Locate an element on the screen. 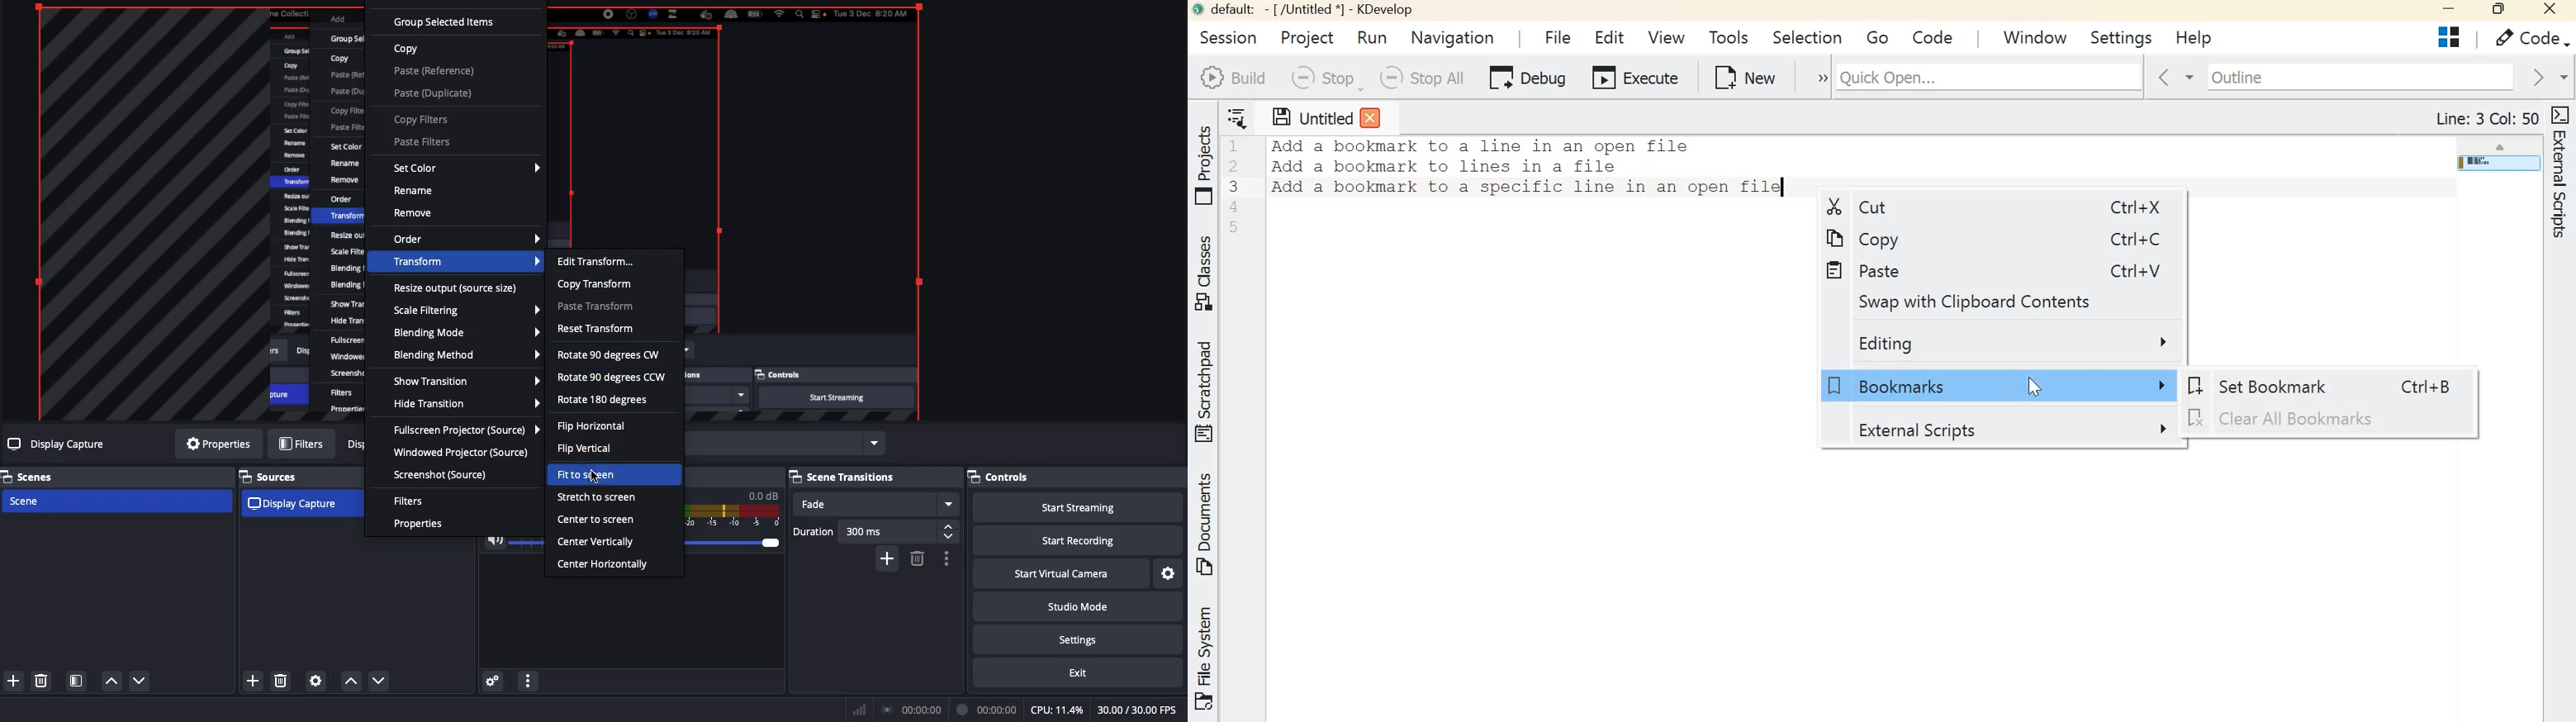 This screenshot has width=2576, height=728. Rotate 180 degrees is located at coordinates (605, 401).